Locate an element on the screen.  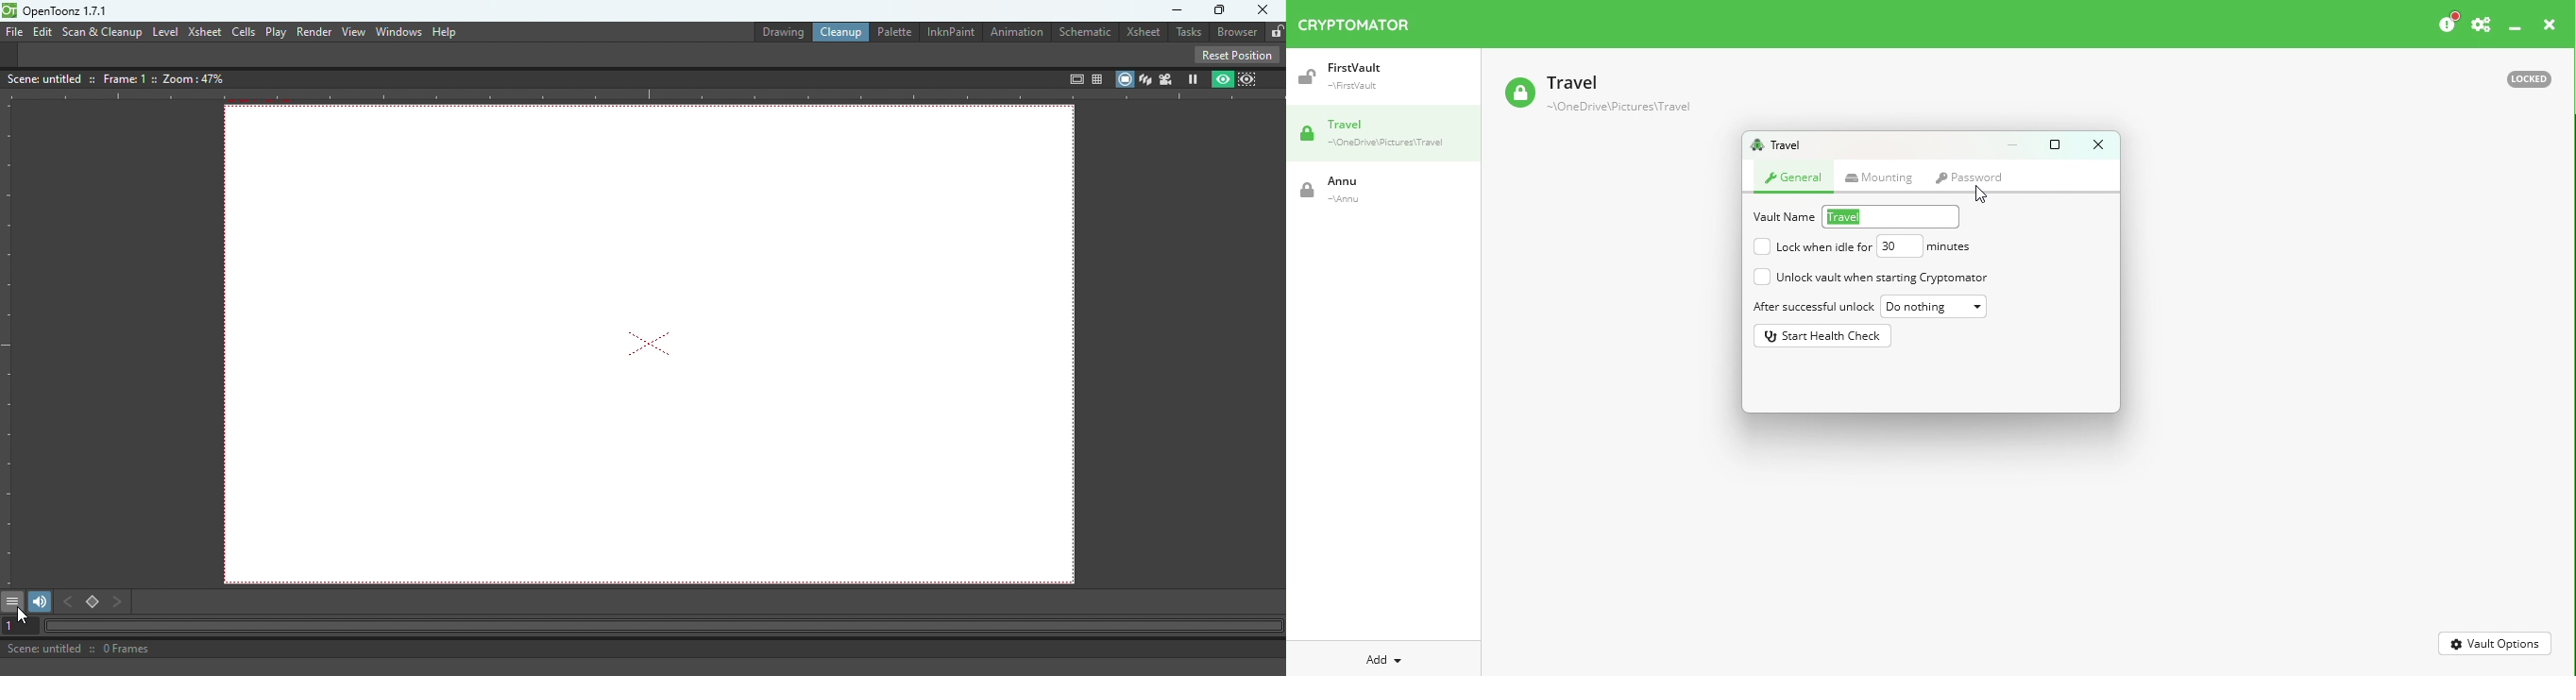
Next key is located at coordinates (119, 603).